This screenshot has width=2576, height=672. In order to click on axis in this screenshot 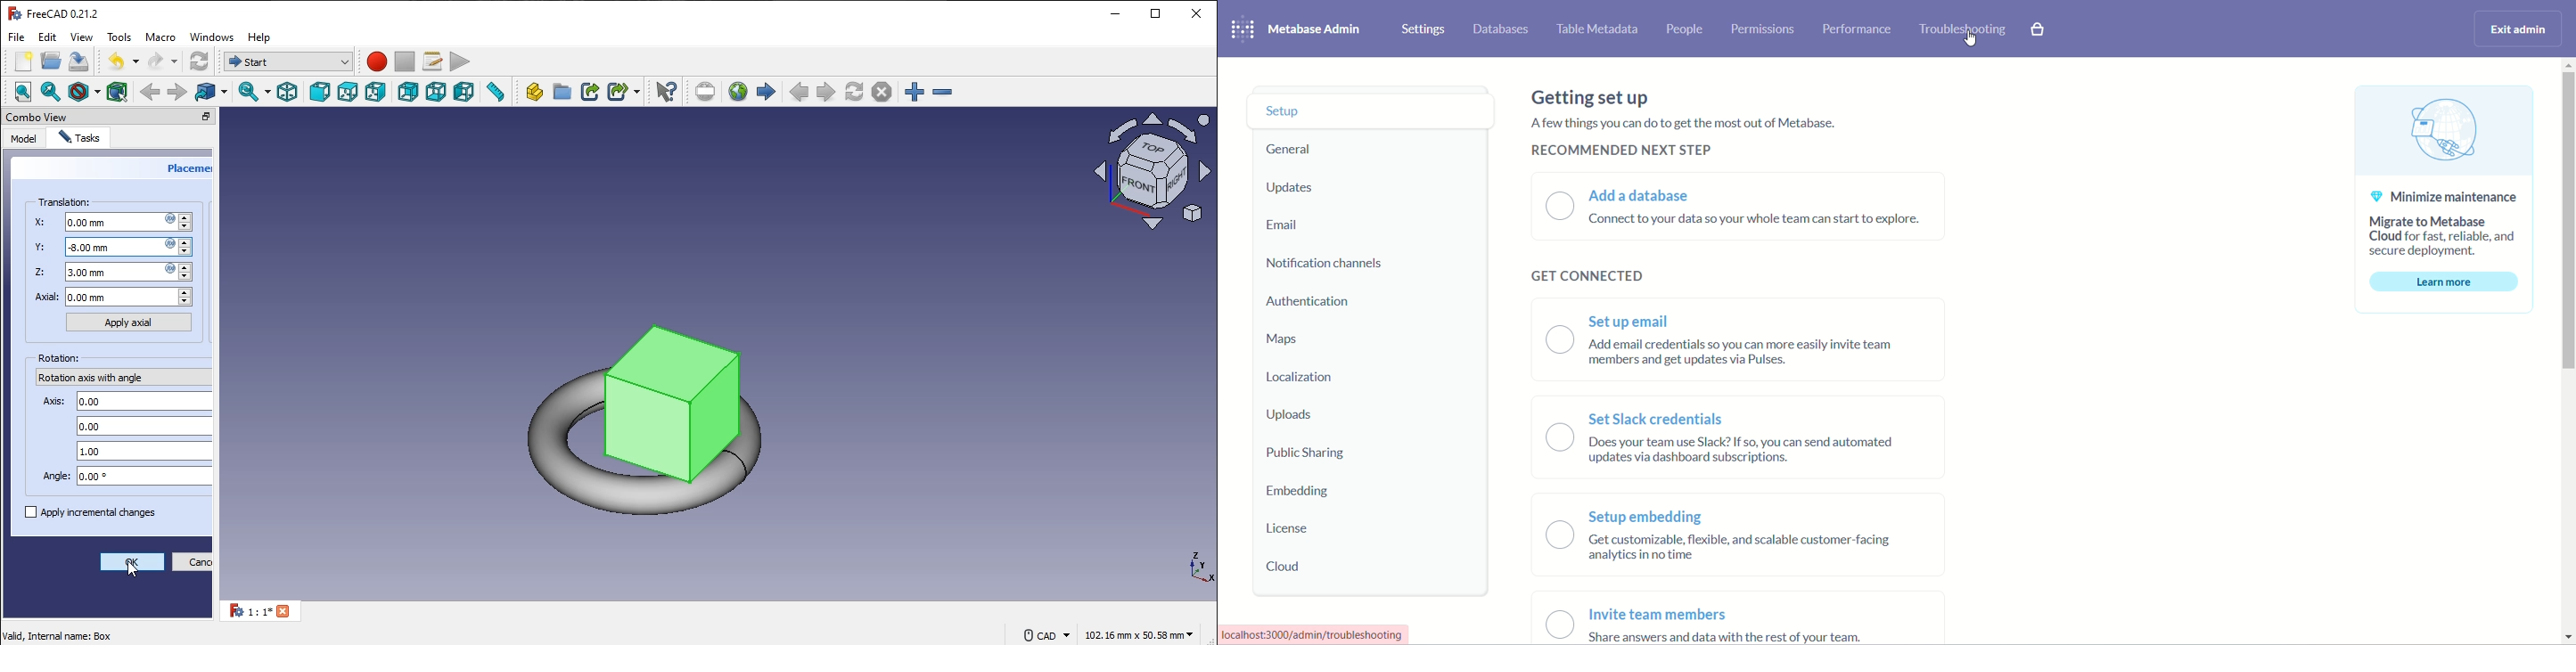, I will do `click(145, 426)`.